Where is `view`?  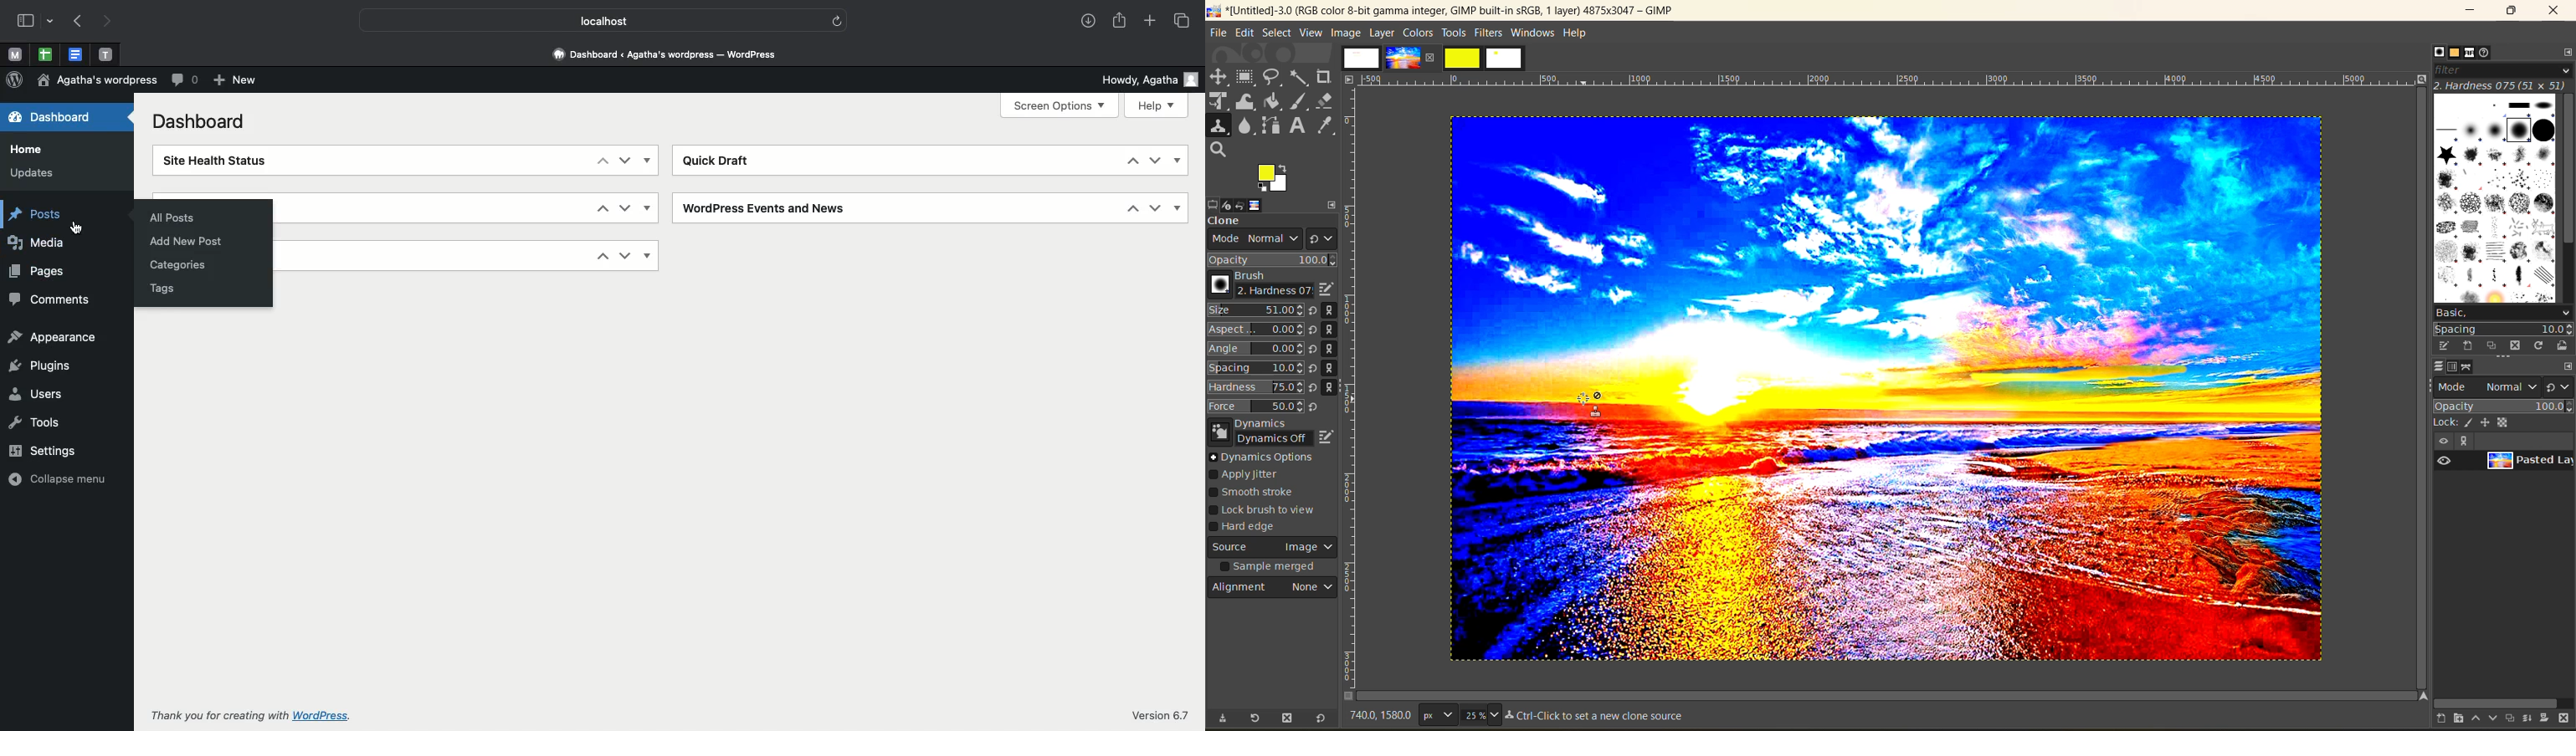
view is located at coordinates (2442, 441).